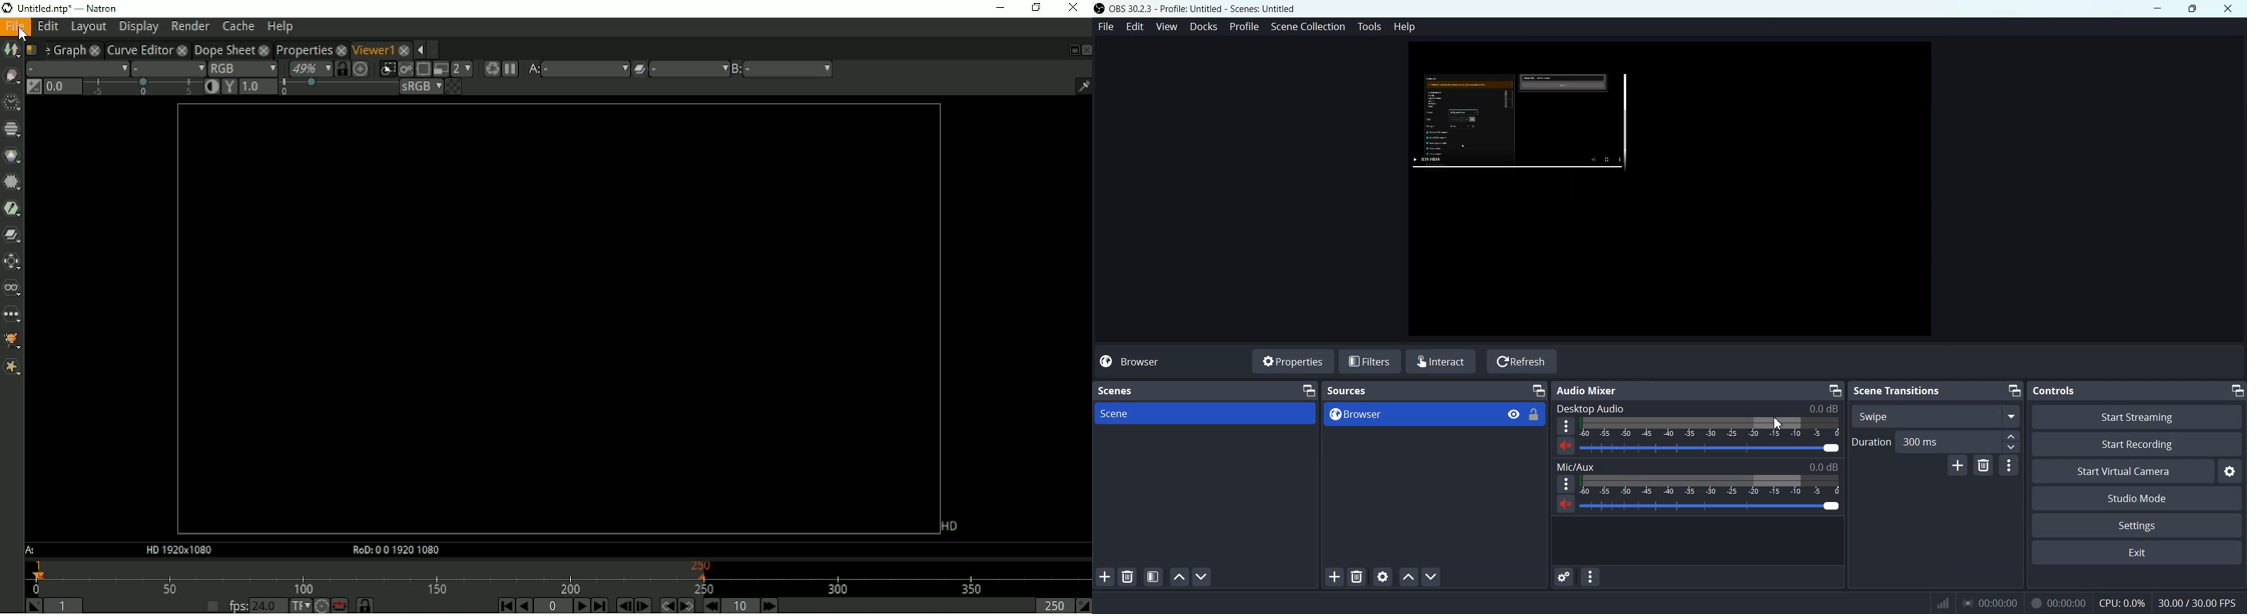 Image resolution: width=2268 pixels, height=616 pixels. What do you see at coordinates (1984, 466) in the screenshot?
I see `Remove configurable transition` at bounding box center [1984, 466].